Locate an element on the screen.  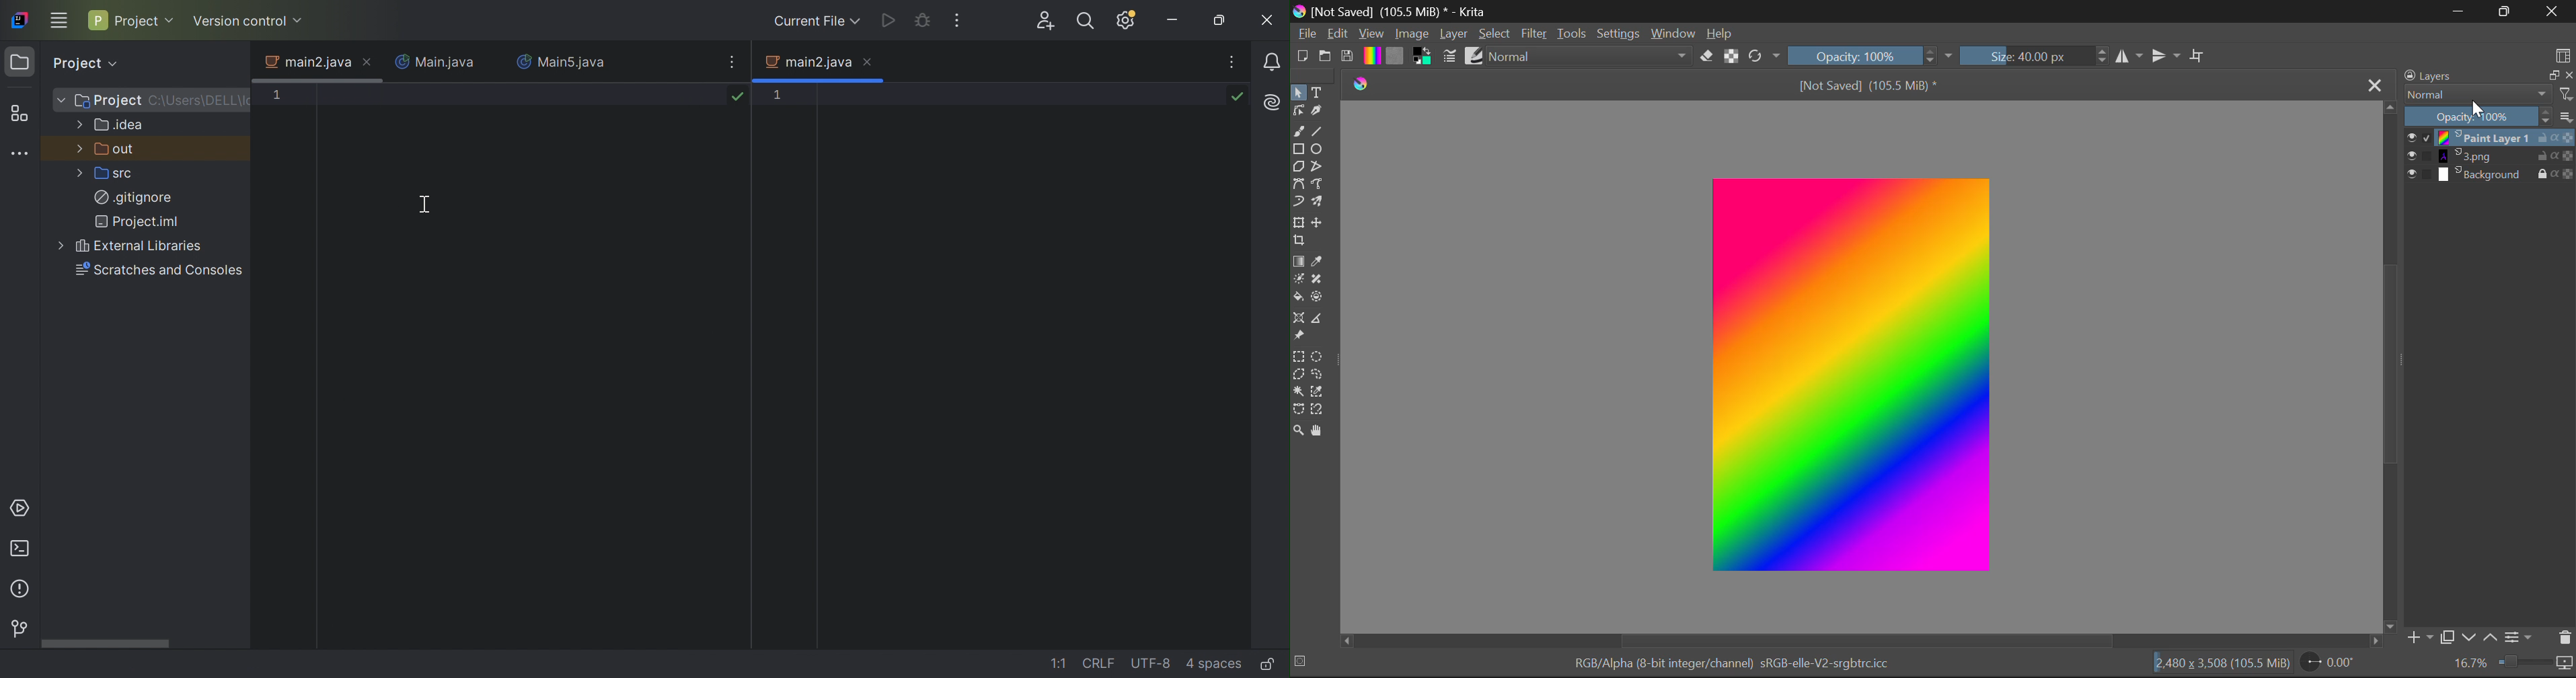
Add Layer is located at coordinates (2420, 636).